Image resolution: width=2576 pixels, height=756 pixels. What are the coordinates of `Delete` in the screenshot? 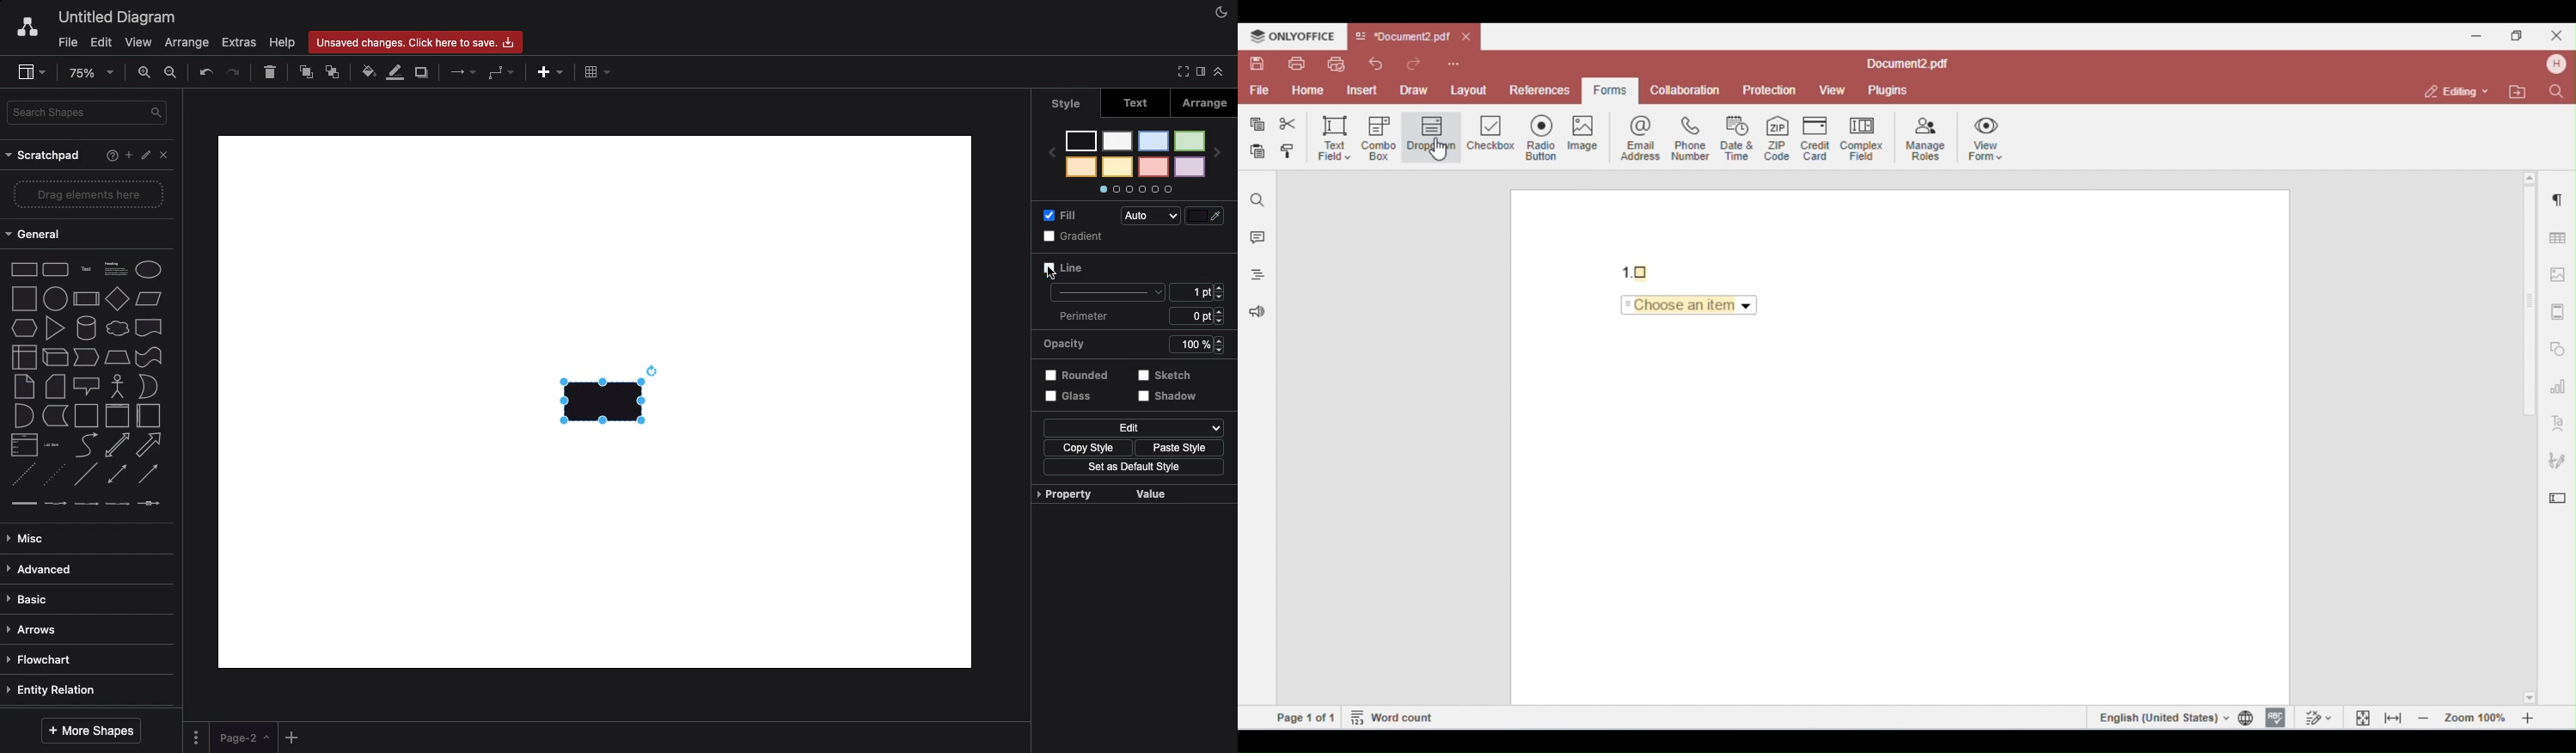 It's located at (274, 74).